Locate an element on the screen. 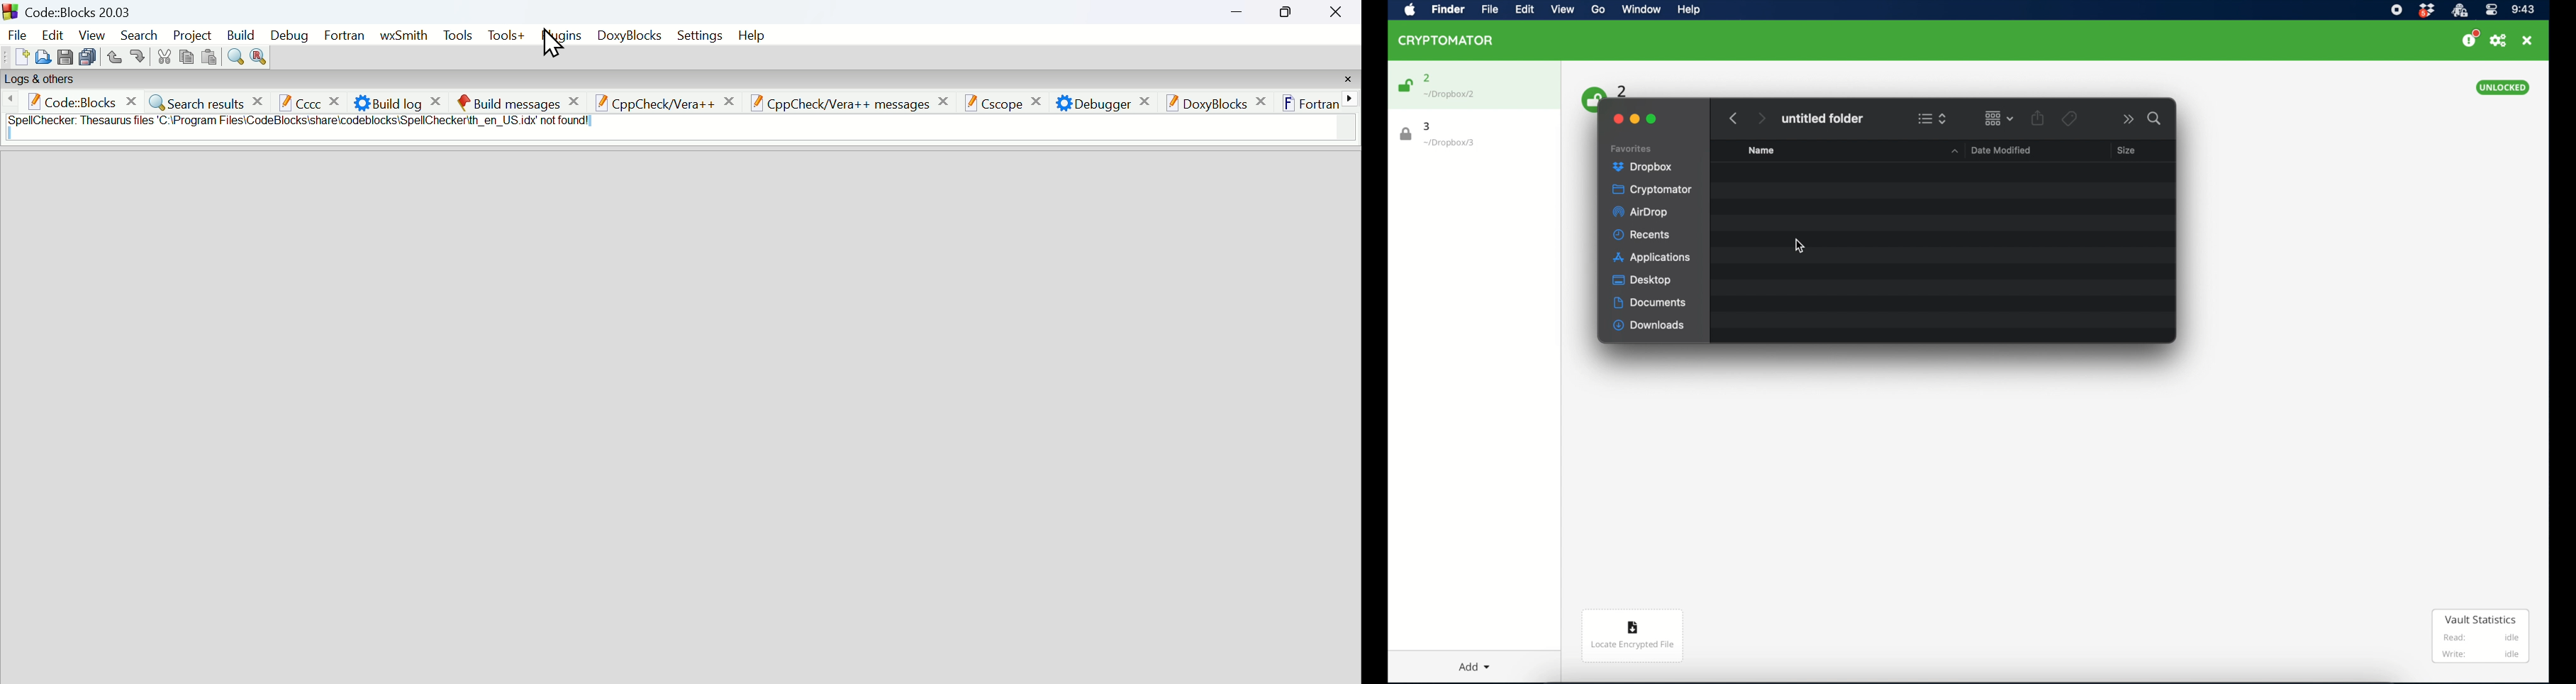  Project is located at coordinates (194, 34).